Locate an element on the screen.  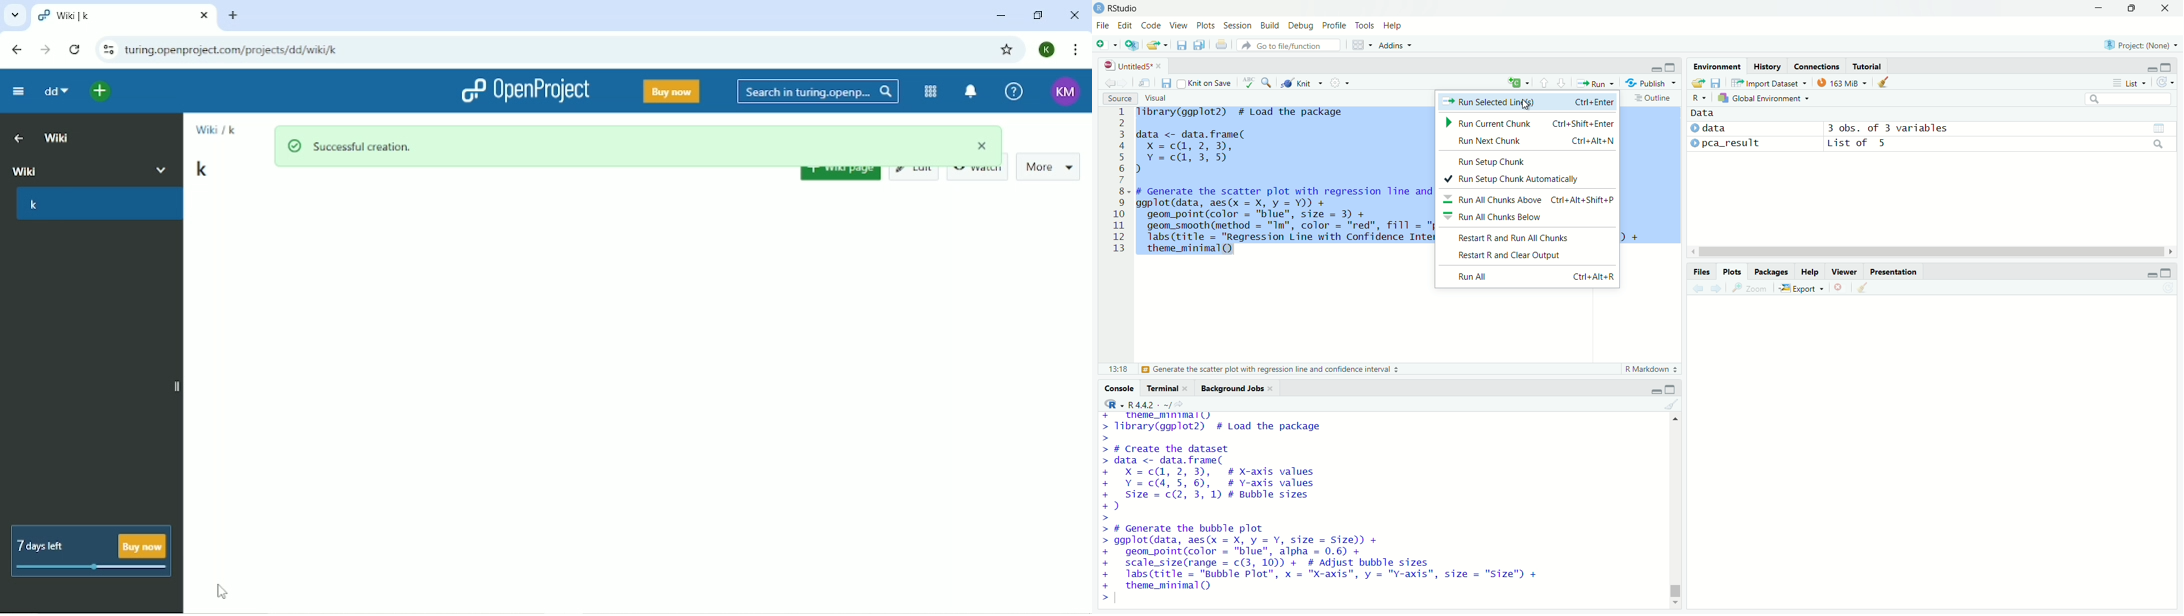
Viewer is located at coordinates (1845, 271).